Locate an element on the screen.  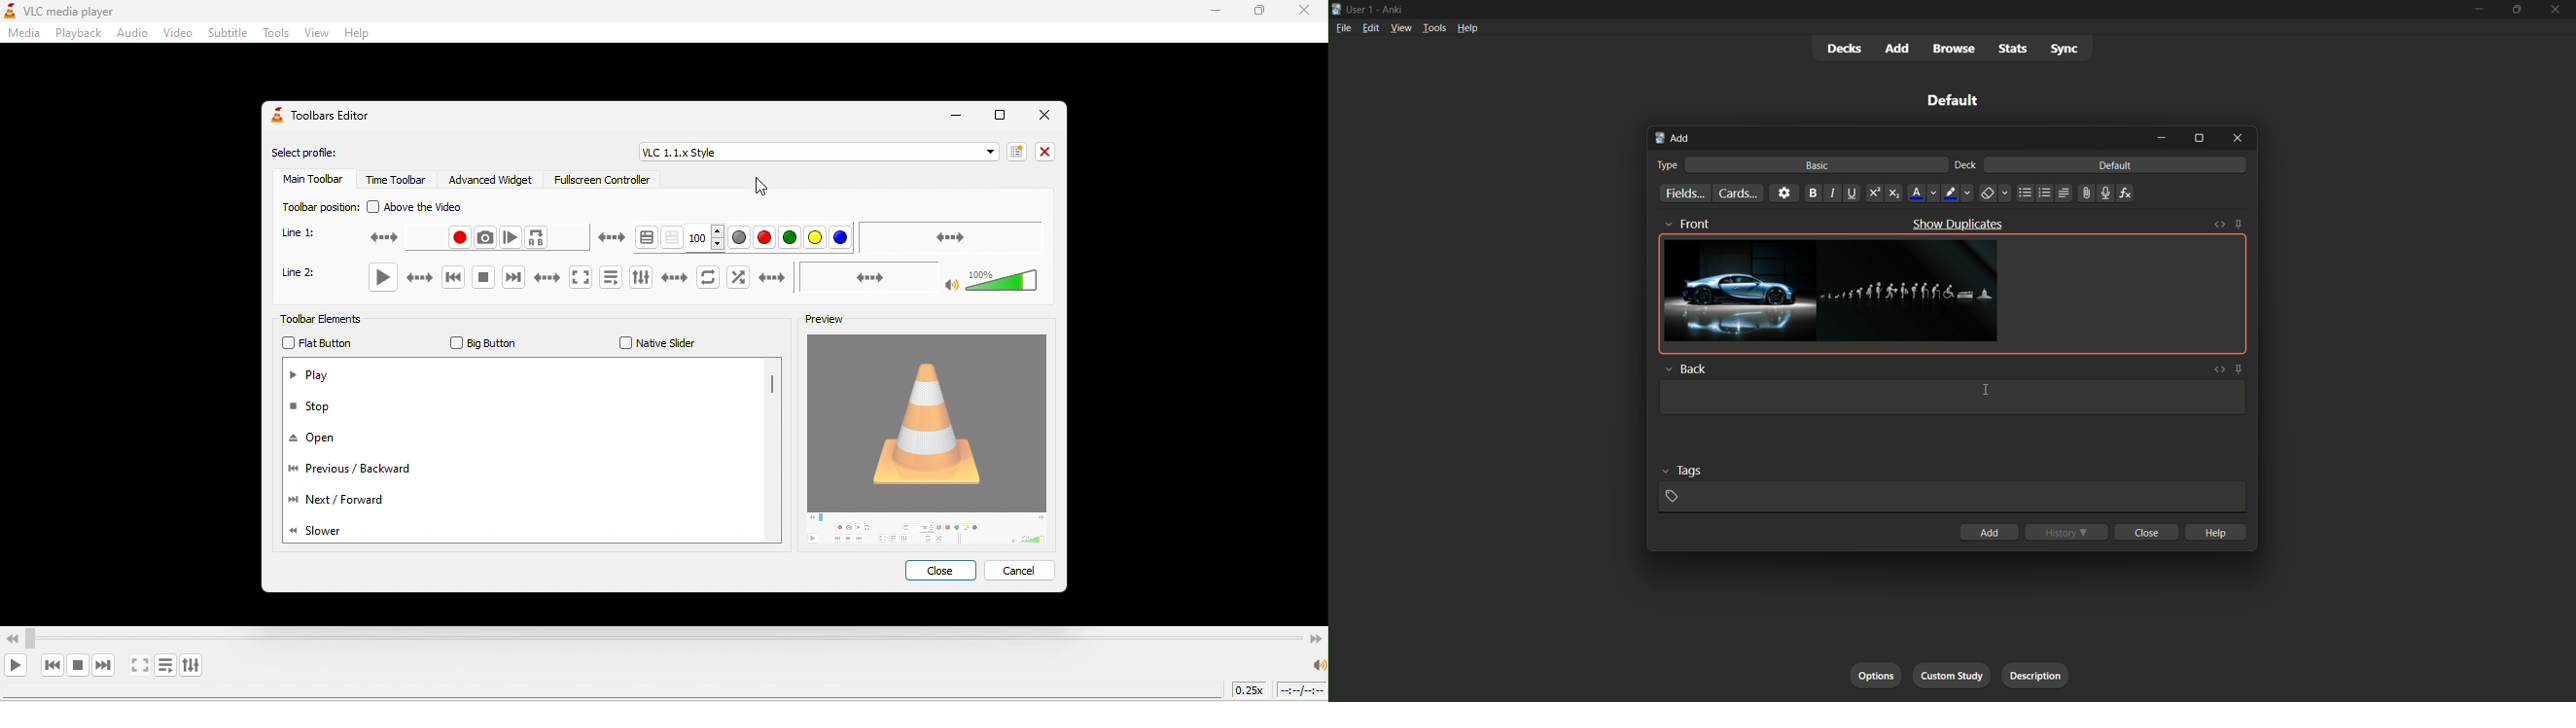
video in full screen is located at coordinates (574, 277).